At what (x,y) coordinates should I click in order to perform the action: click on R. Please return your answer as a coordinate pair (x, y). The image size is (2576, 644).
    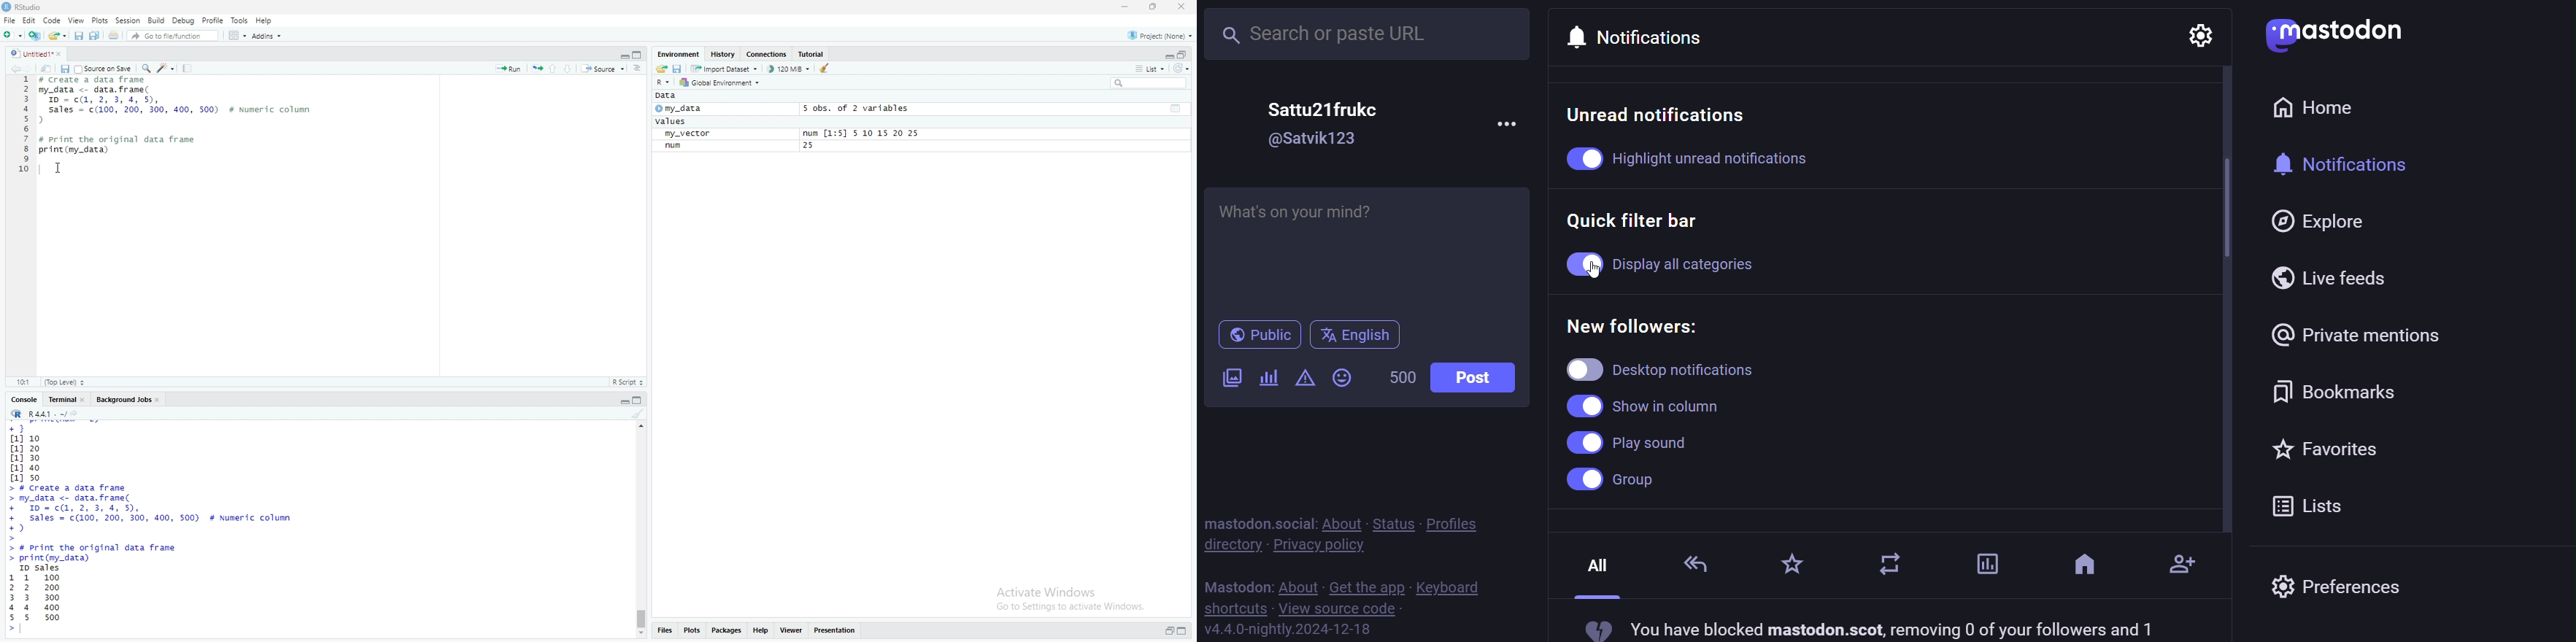
    Looking at the image, I should click on (16, 414).